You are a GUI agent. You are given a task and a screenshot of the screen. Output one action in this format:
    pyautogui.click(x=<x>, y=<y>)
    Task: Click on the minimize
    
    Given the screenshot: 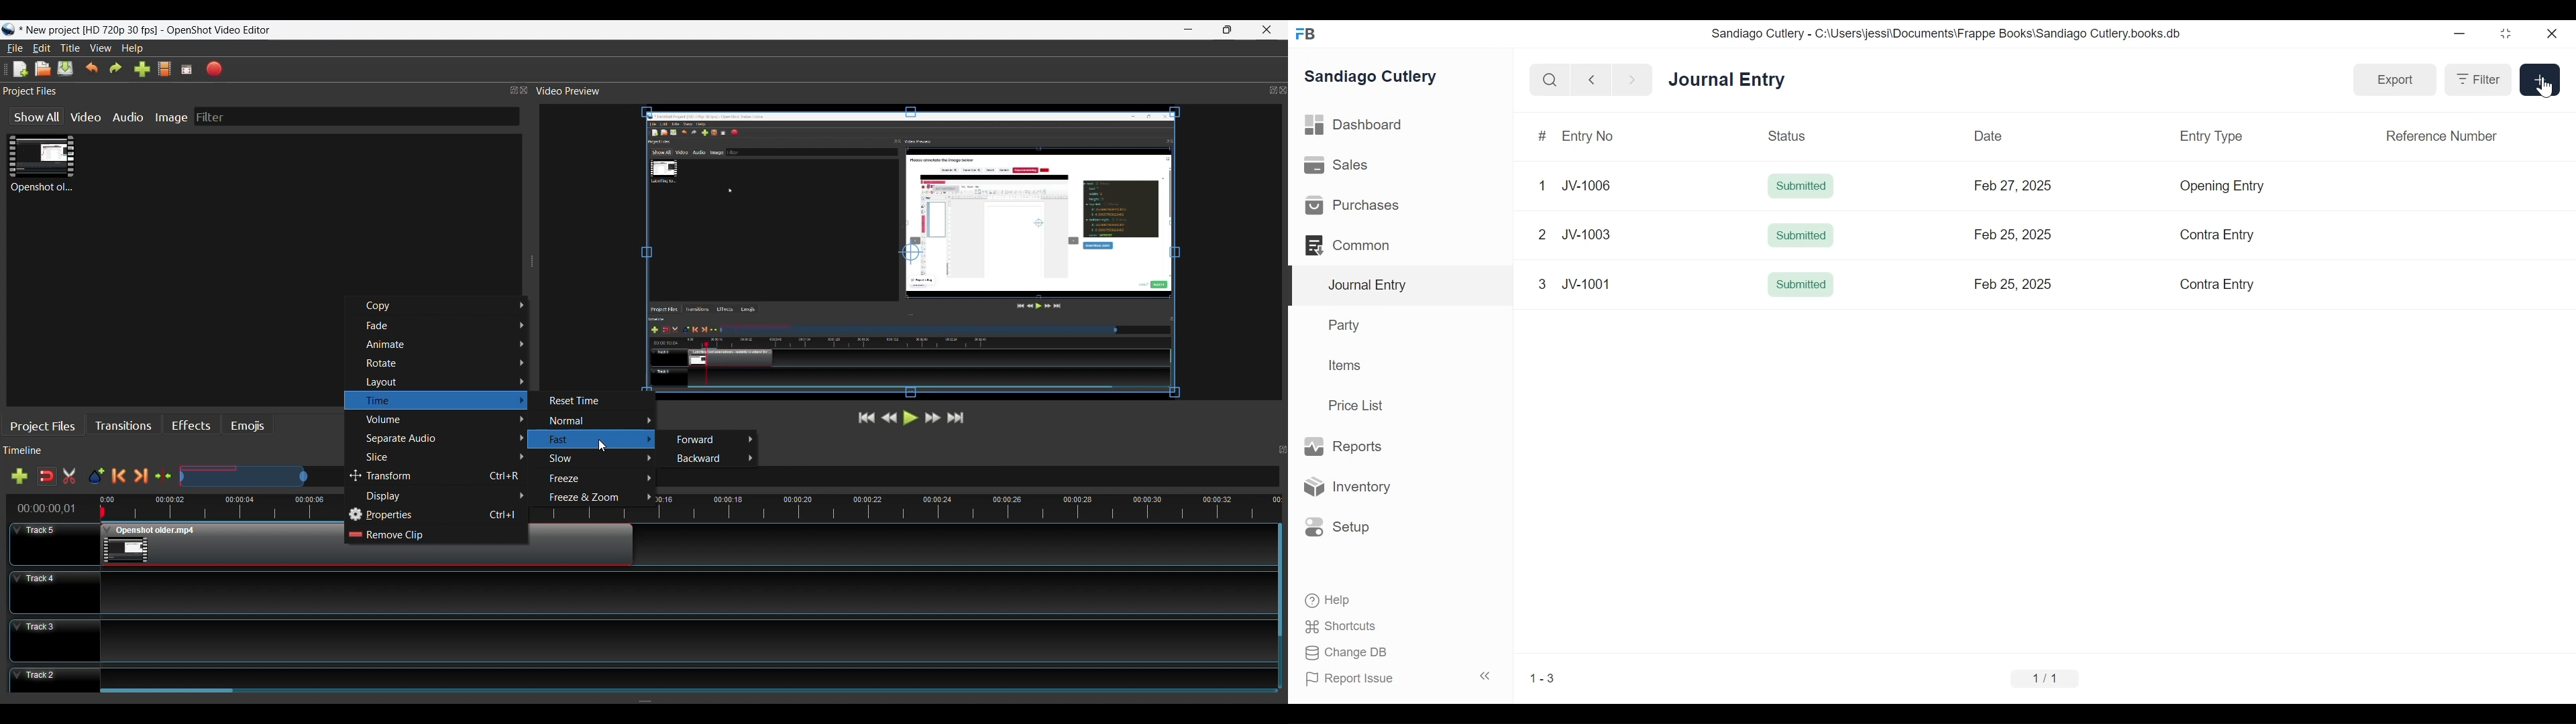 What is the action you would take?
    pyautogui.click(x=1190, y=29)
    